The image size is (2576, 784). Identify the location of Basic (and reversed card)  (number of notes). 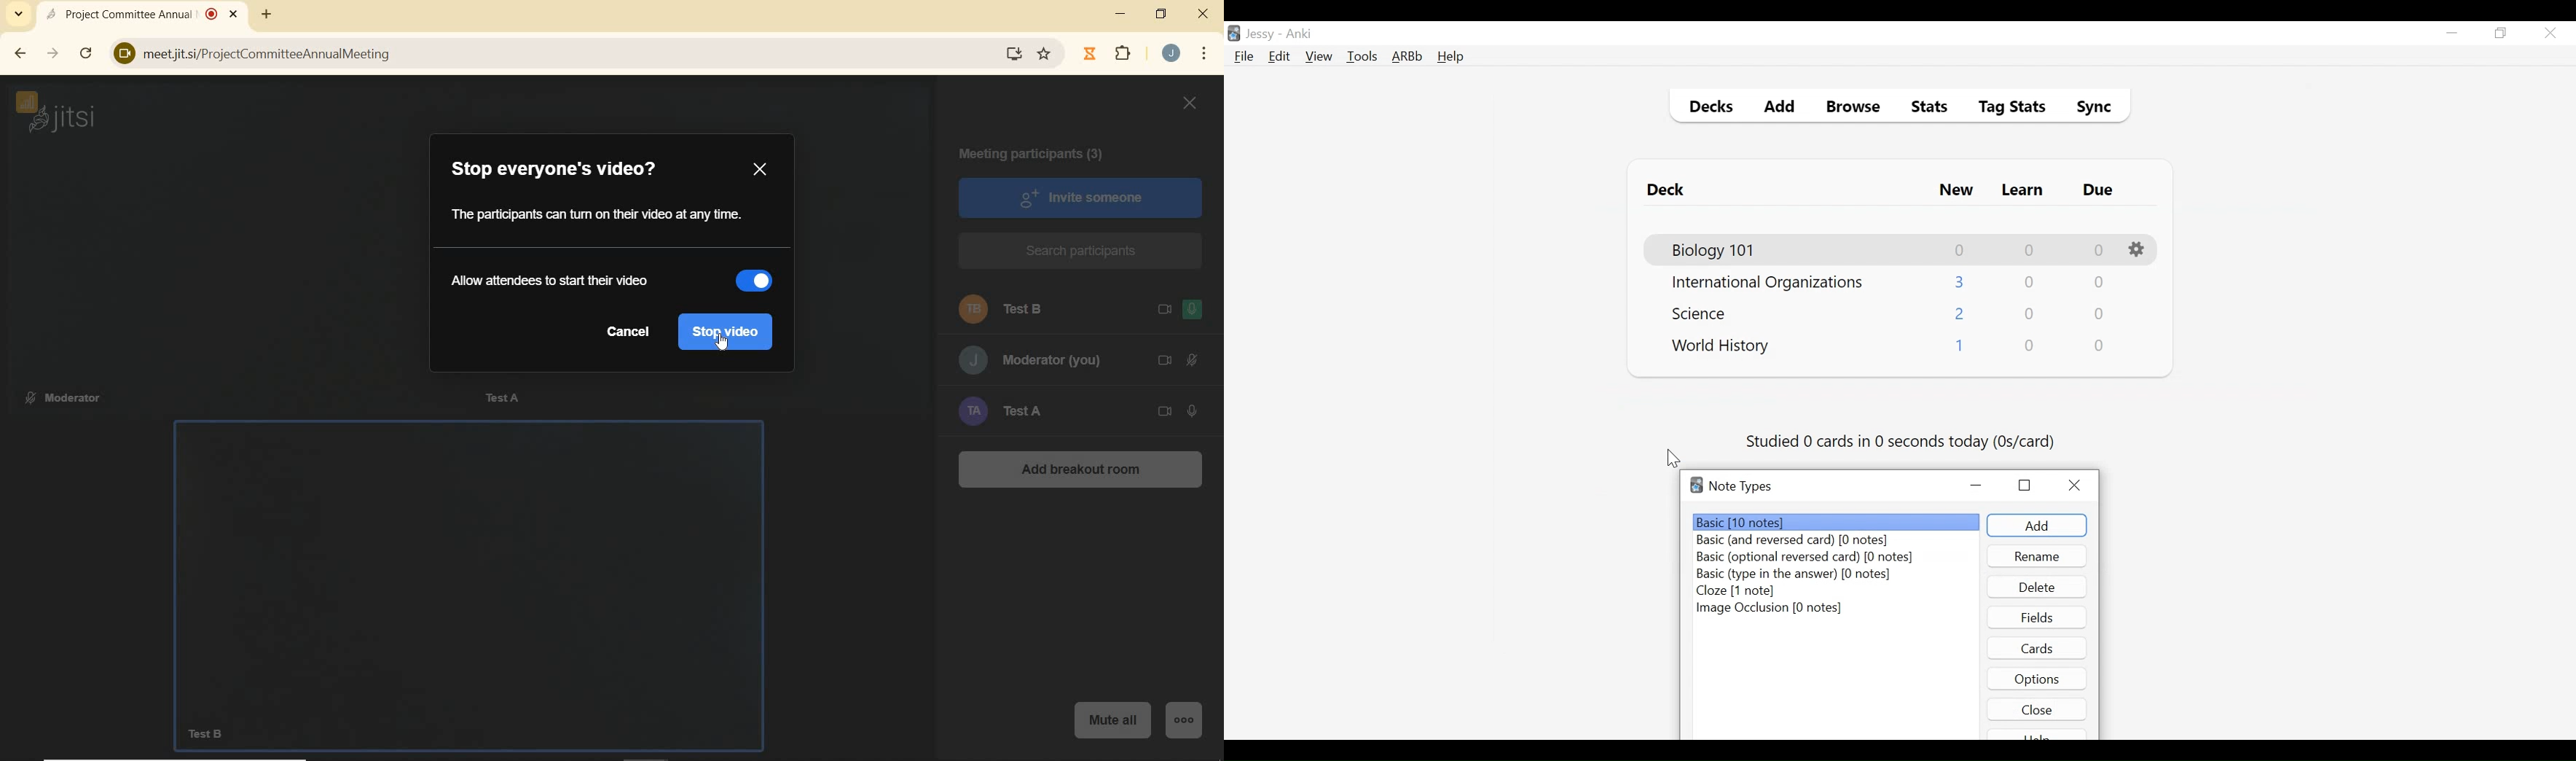
(1800, 541).